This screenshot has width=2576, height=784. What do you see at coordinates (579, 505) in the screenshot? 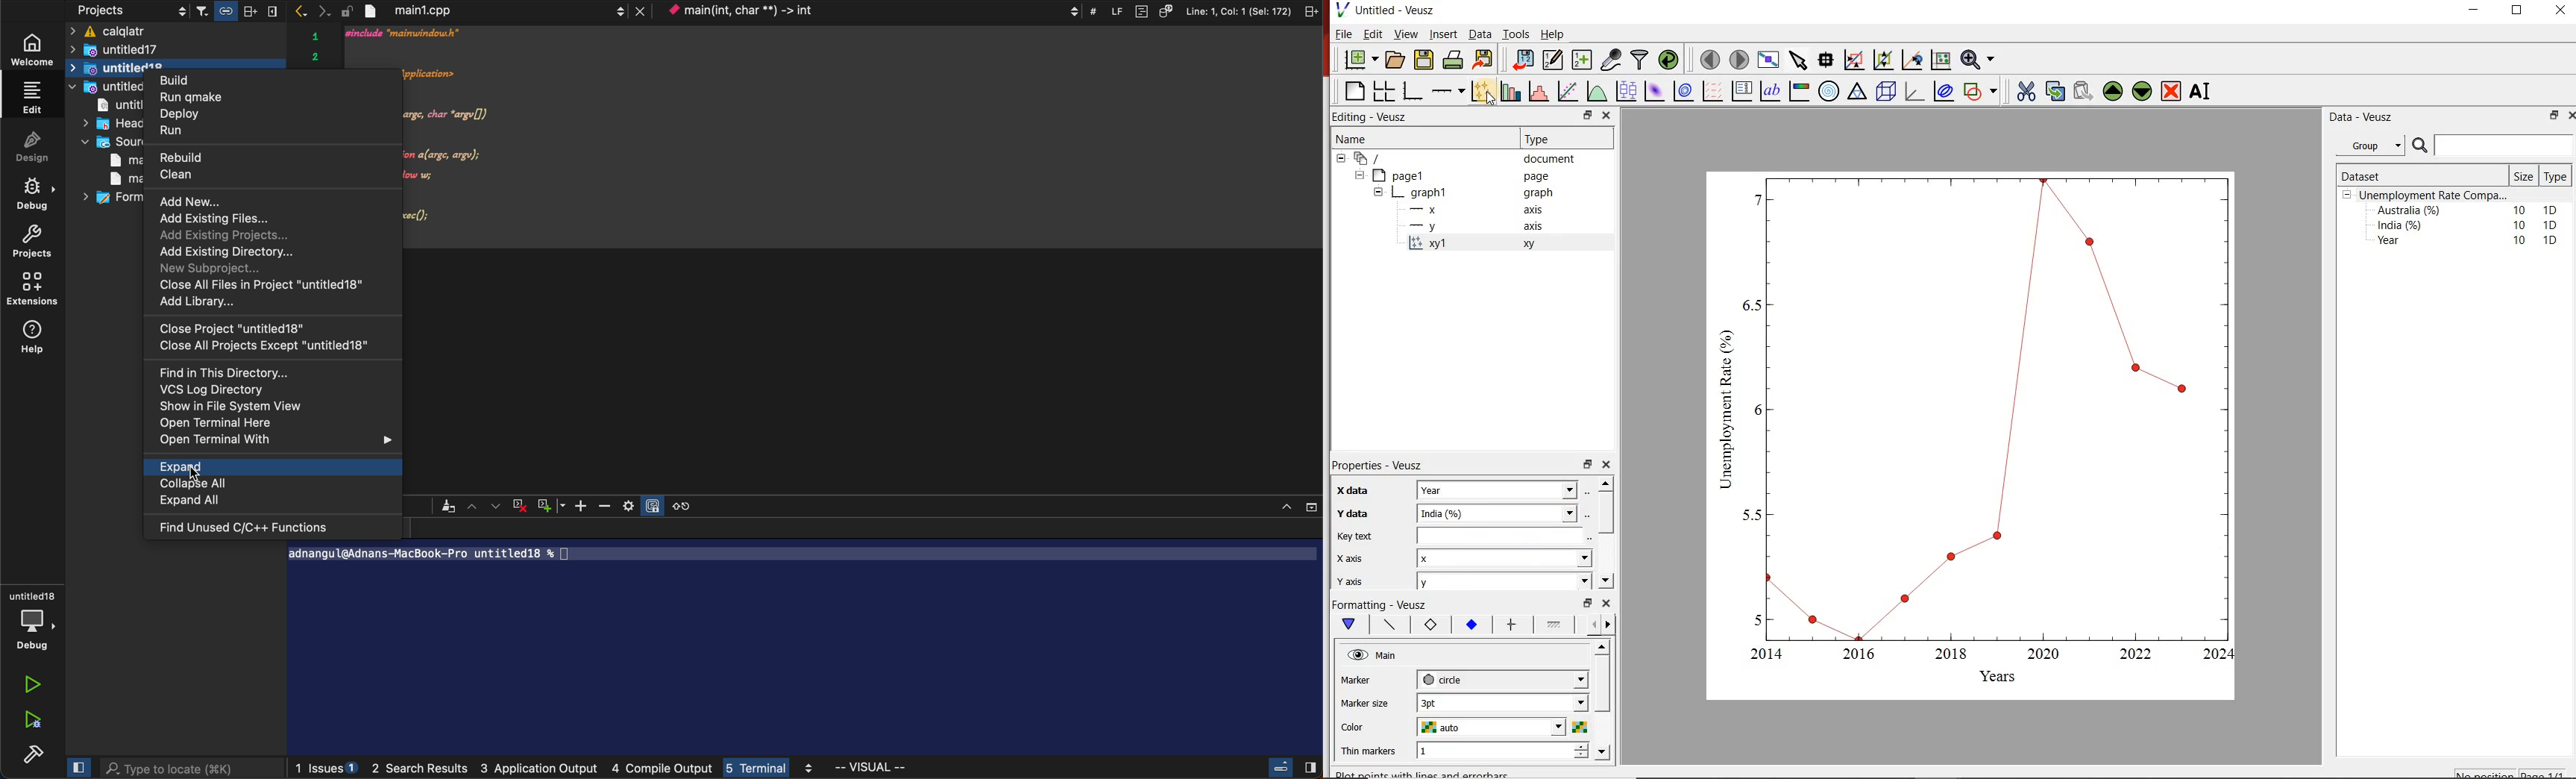
I see `zoom in` at bounding box center [579, 505].